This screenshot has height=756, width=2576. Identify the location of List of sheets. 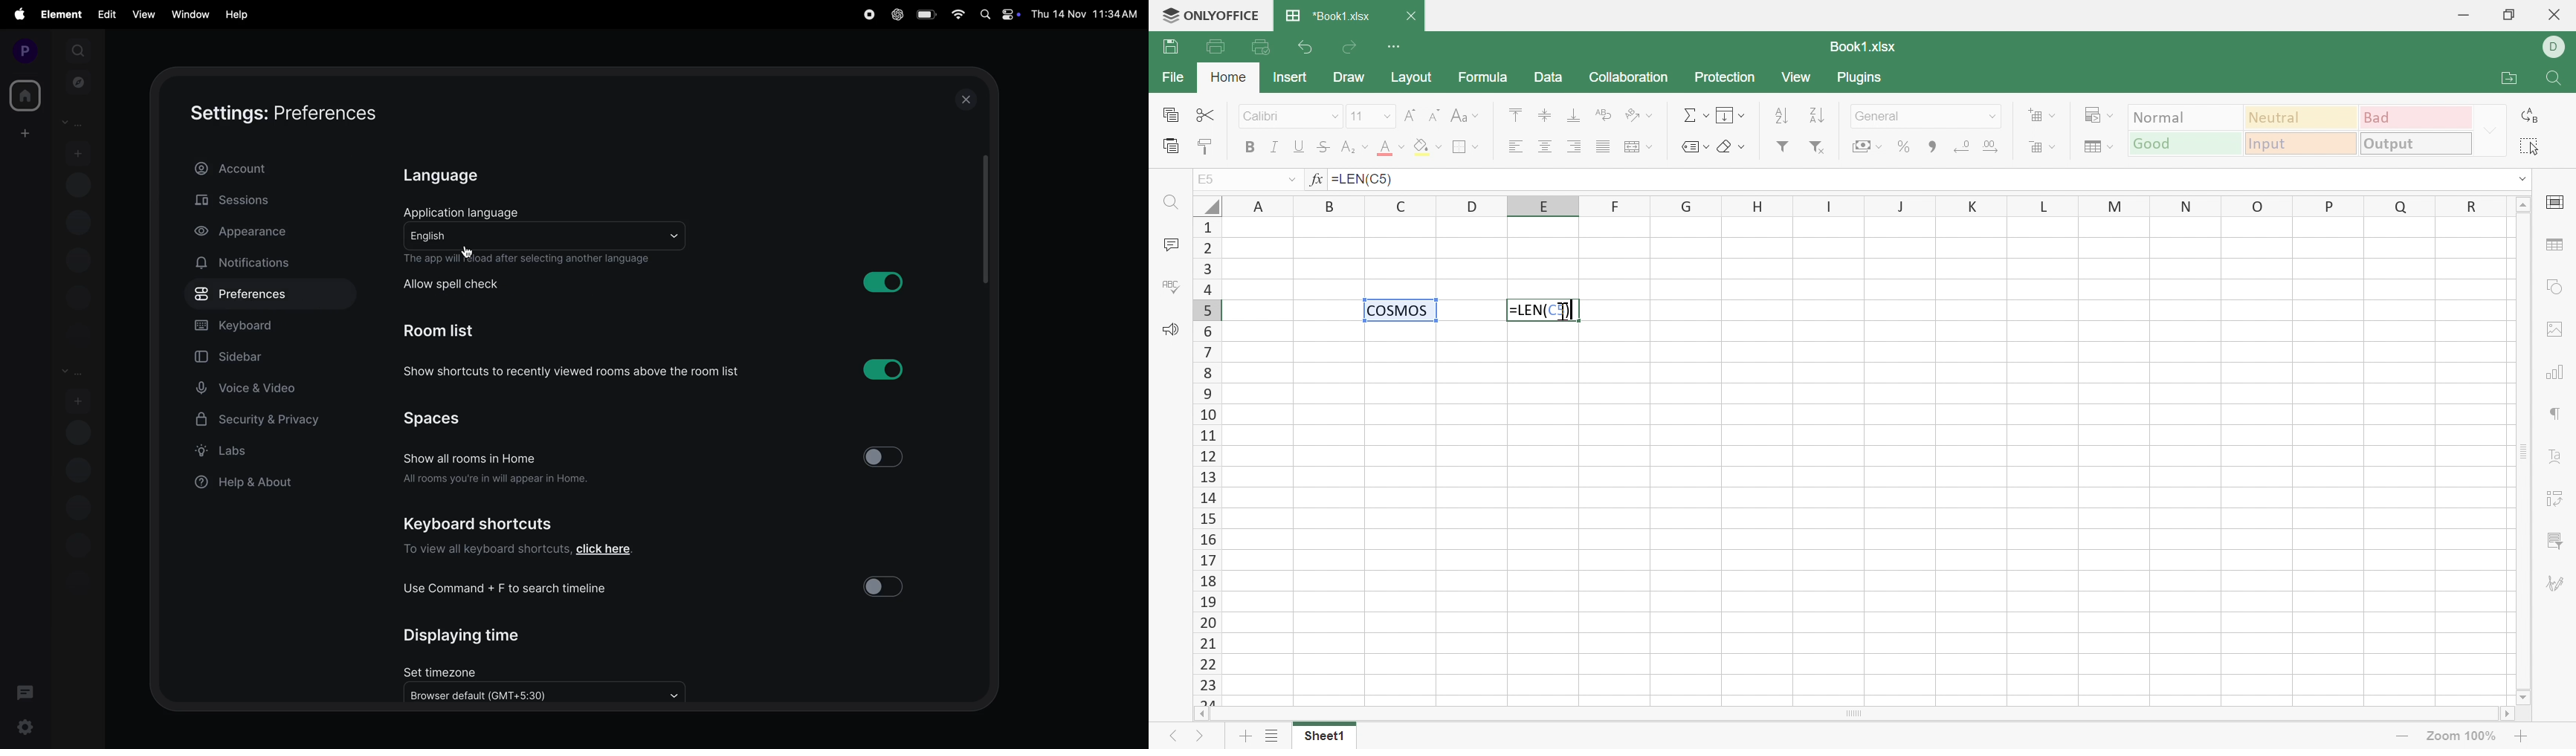
(1274, 735).